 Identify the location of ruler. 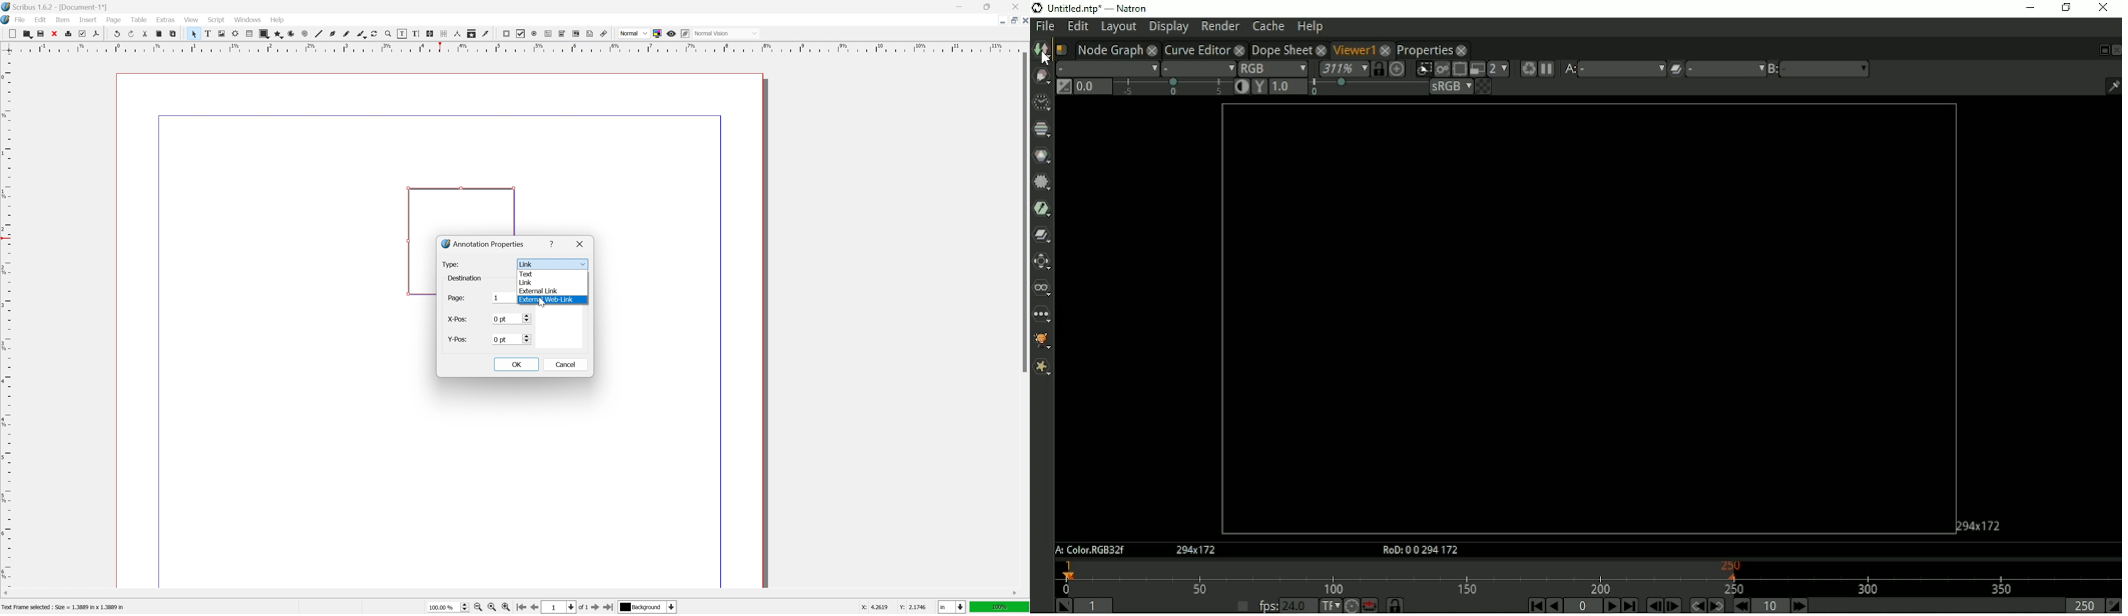
(6, 320).